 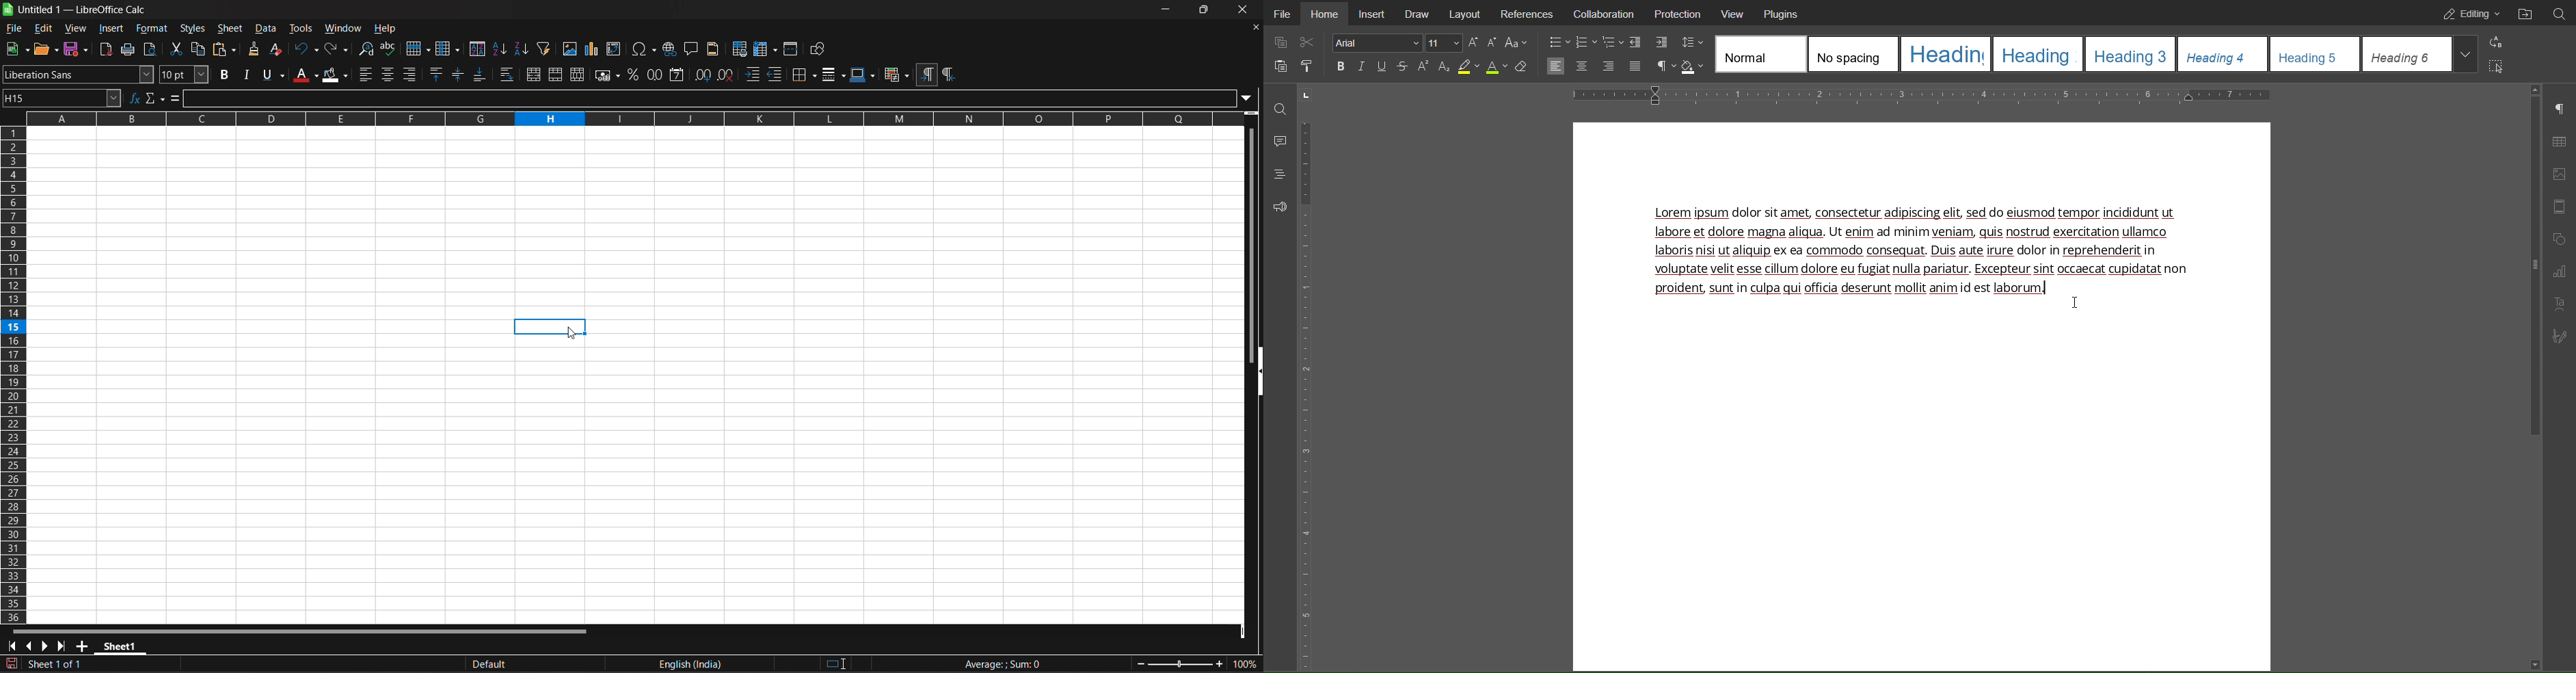 What do you see at coordinates (592, 49) in the screenshot?
I see `insert chart` at bounding box center [592, 49].